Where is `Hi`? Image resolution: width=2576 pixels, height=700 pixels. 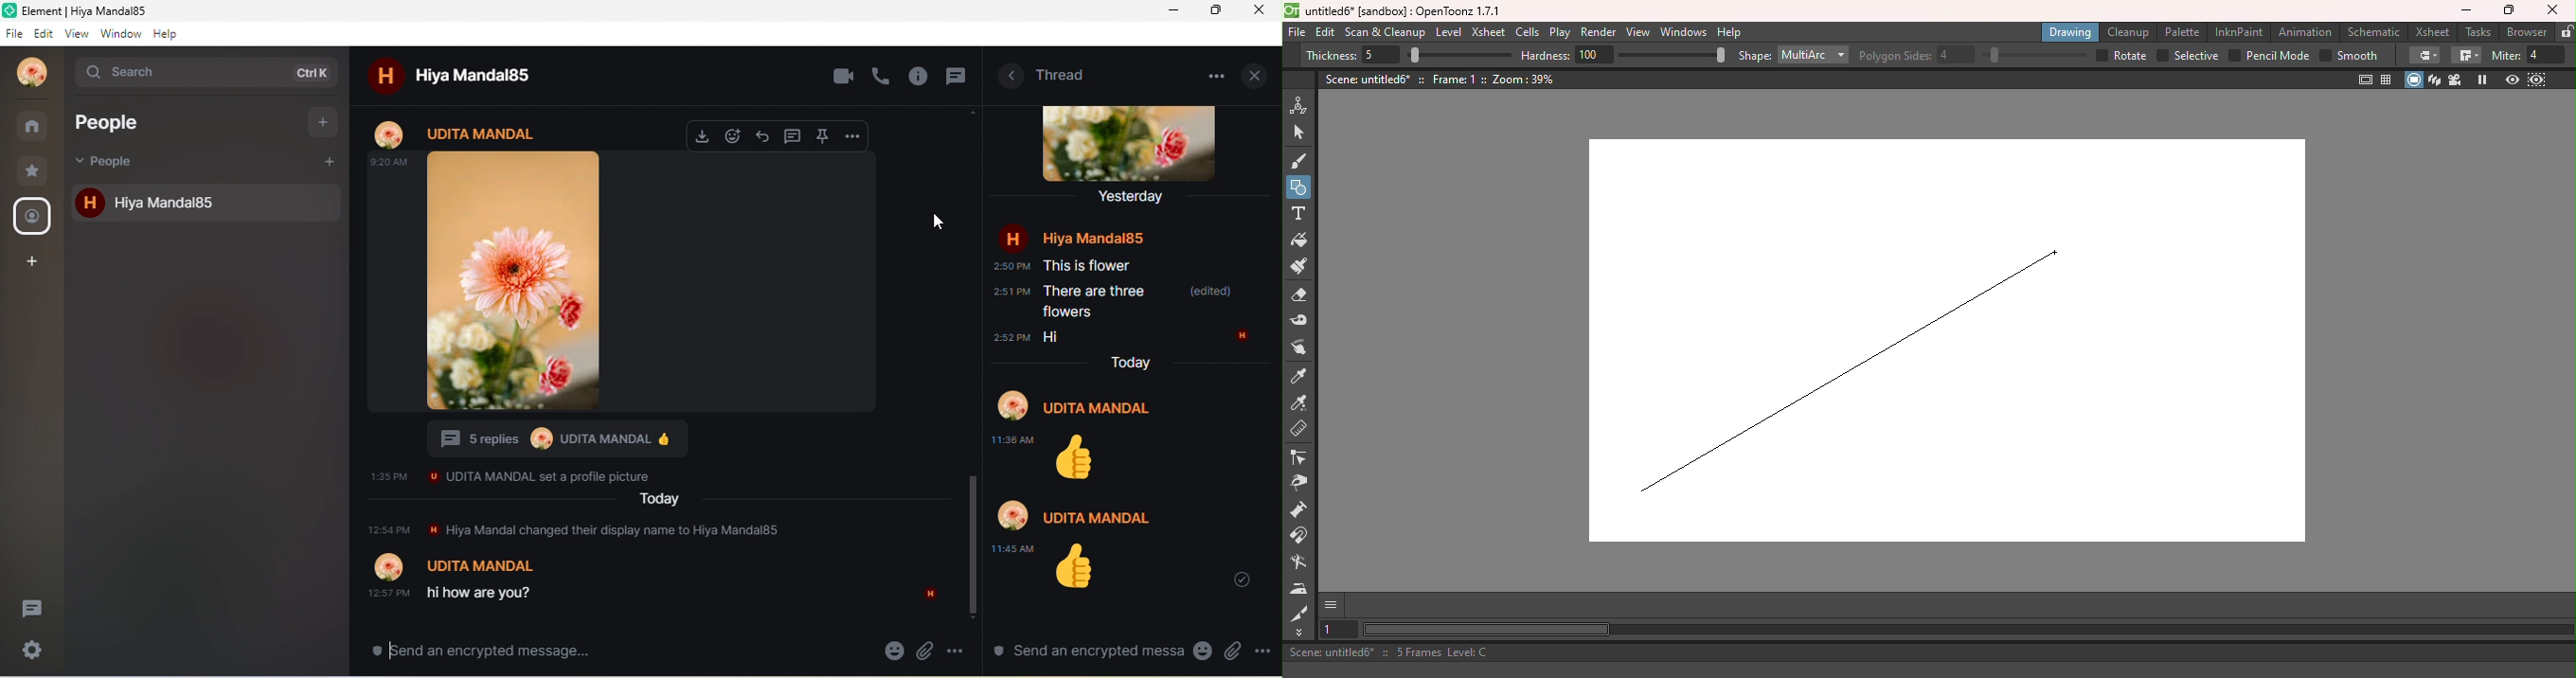
Hi is located at coordinates (1049, 337).